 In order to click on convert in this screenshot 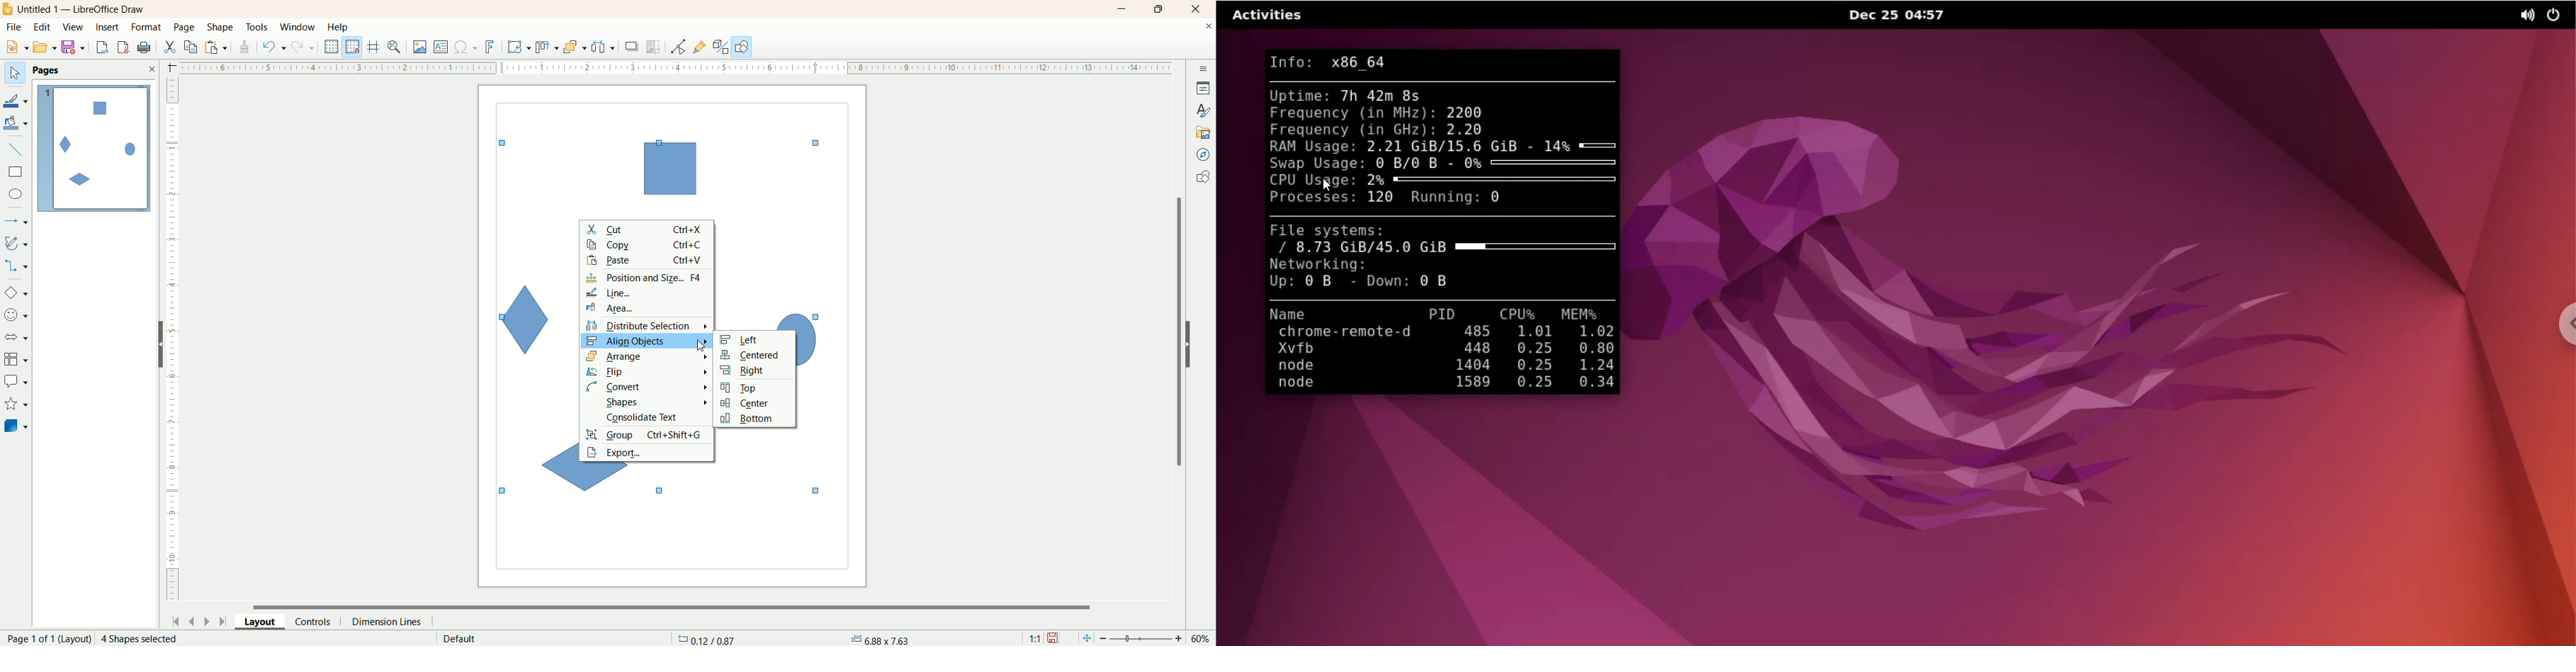, I will do `click(649, 386)`.